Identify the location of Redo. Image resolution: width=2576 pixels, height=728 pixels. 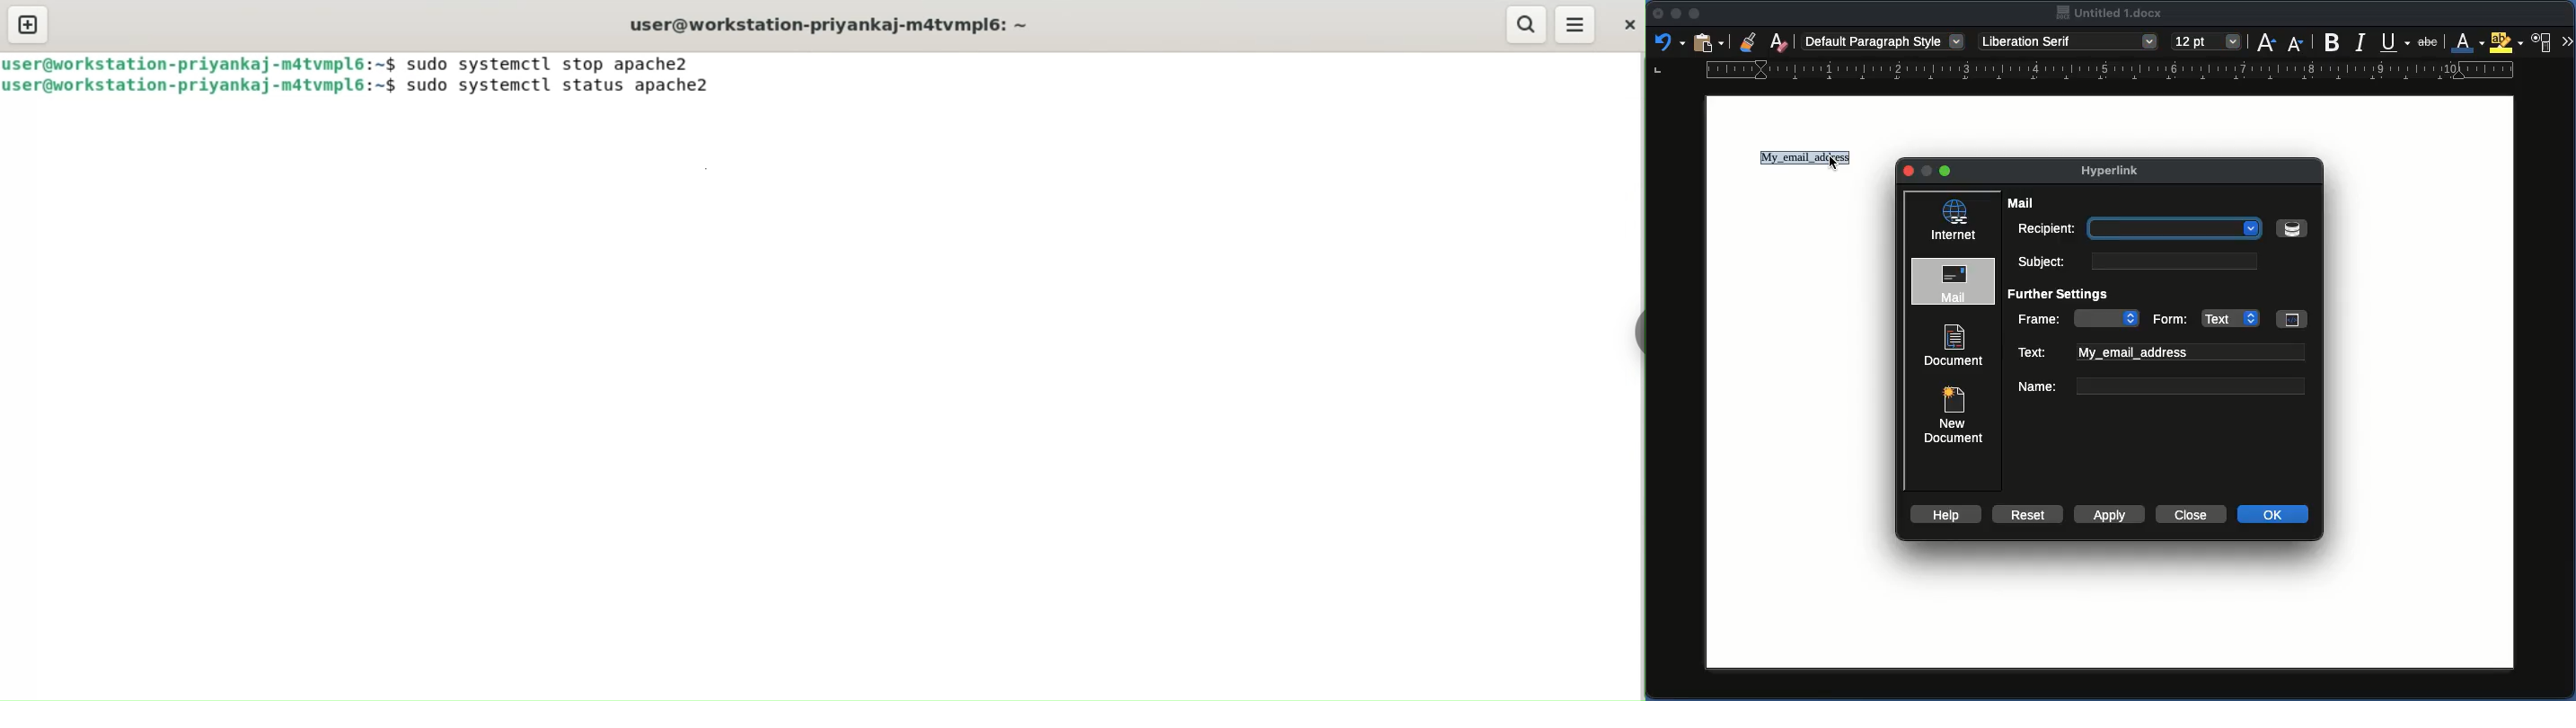
(1668, 41).